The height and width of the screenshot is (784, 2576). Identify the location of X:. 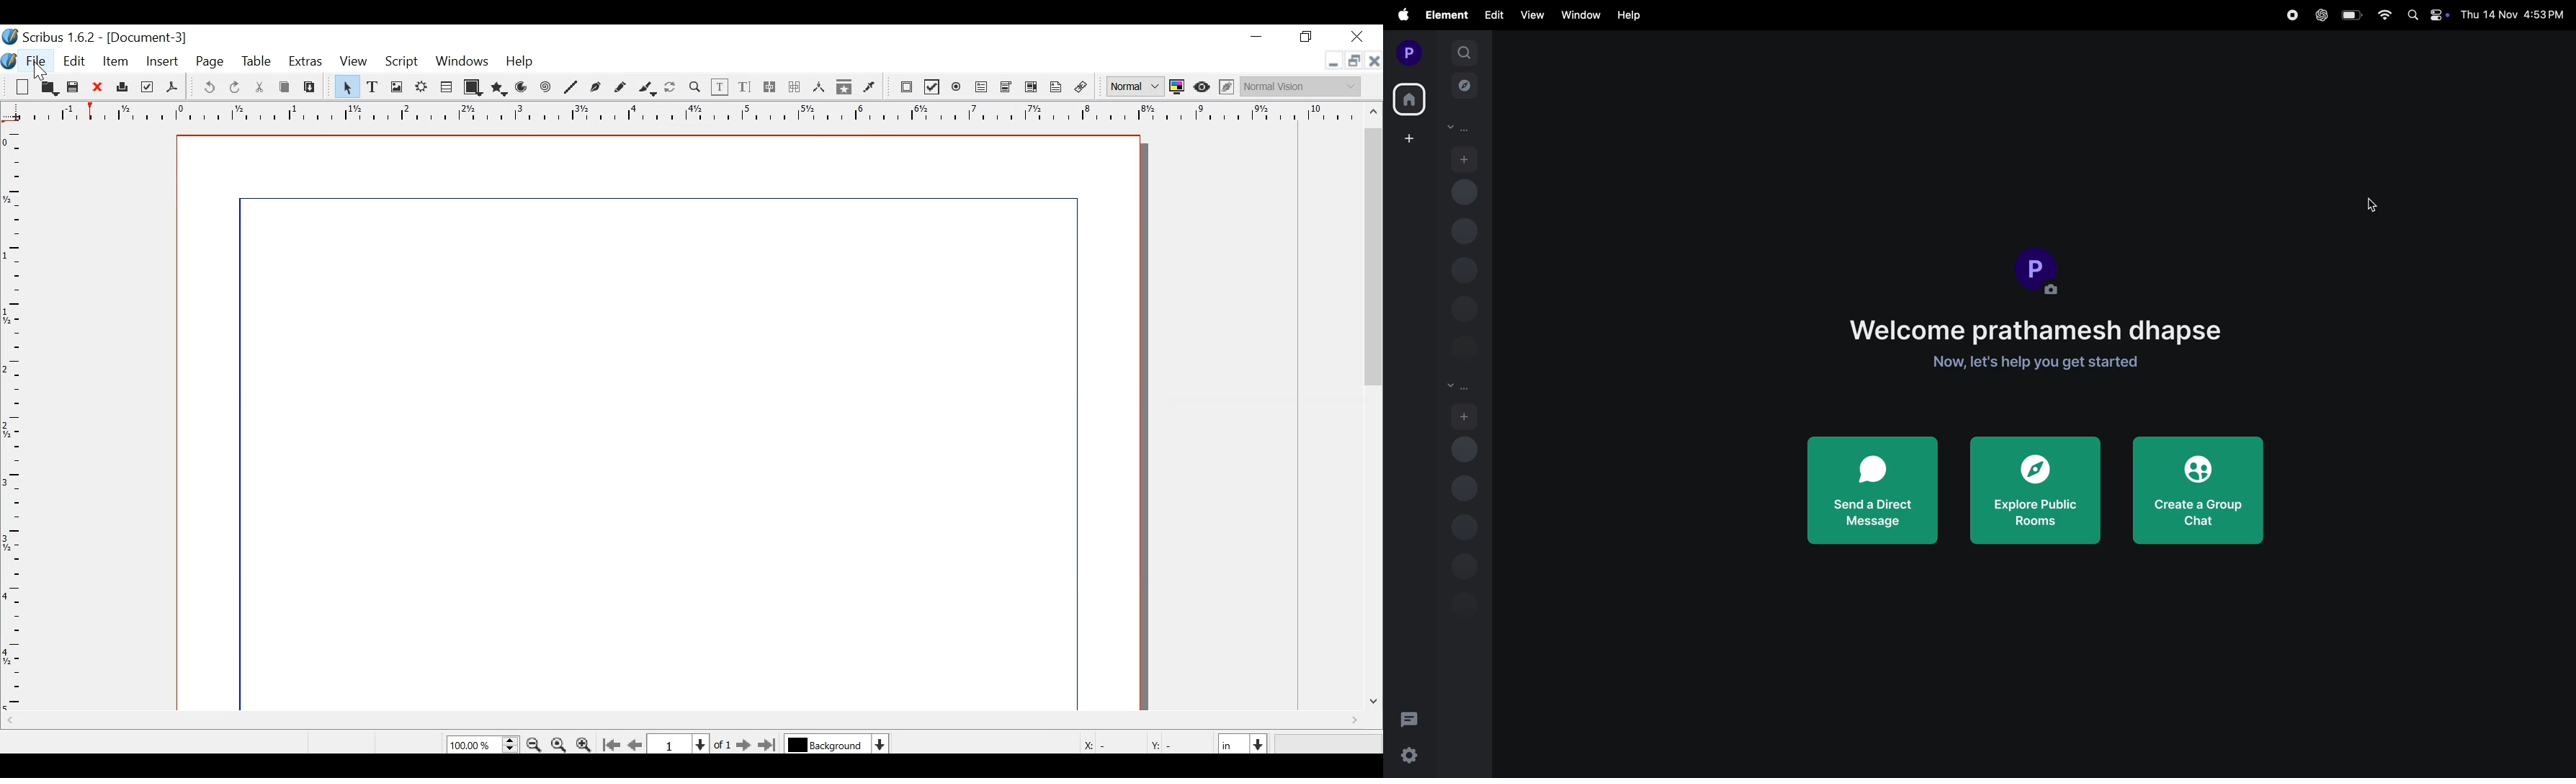
(1086, 743).